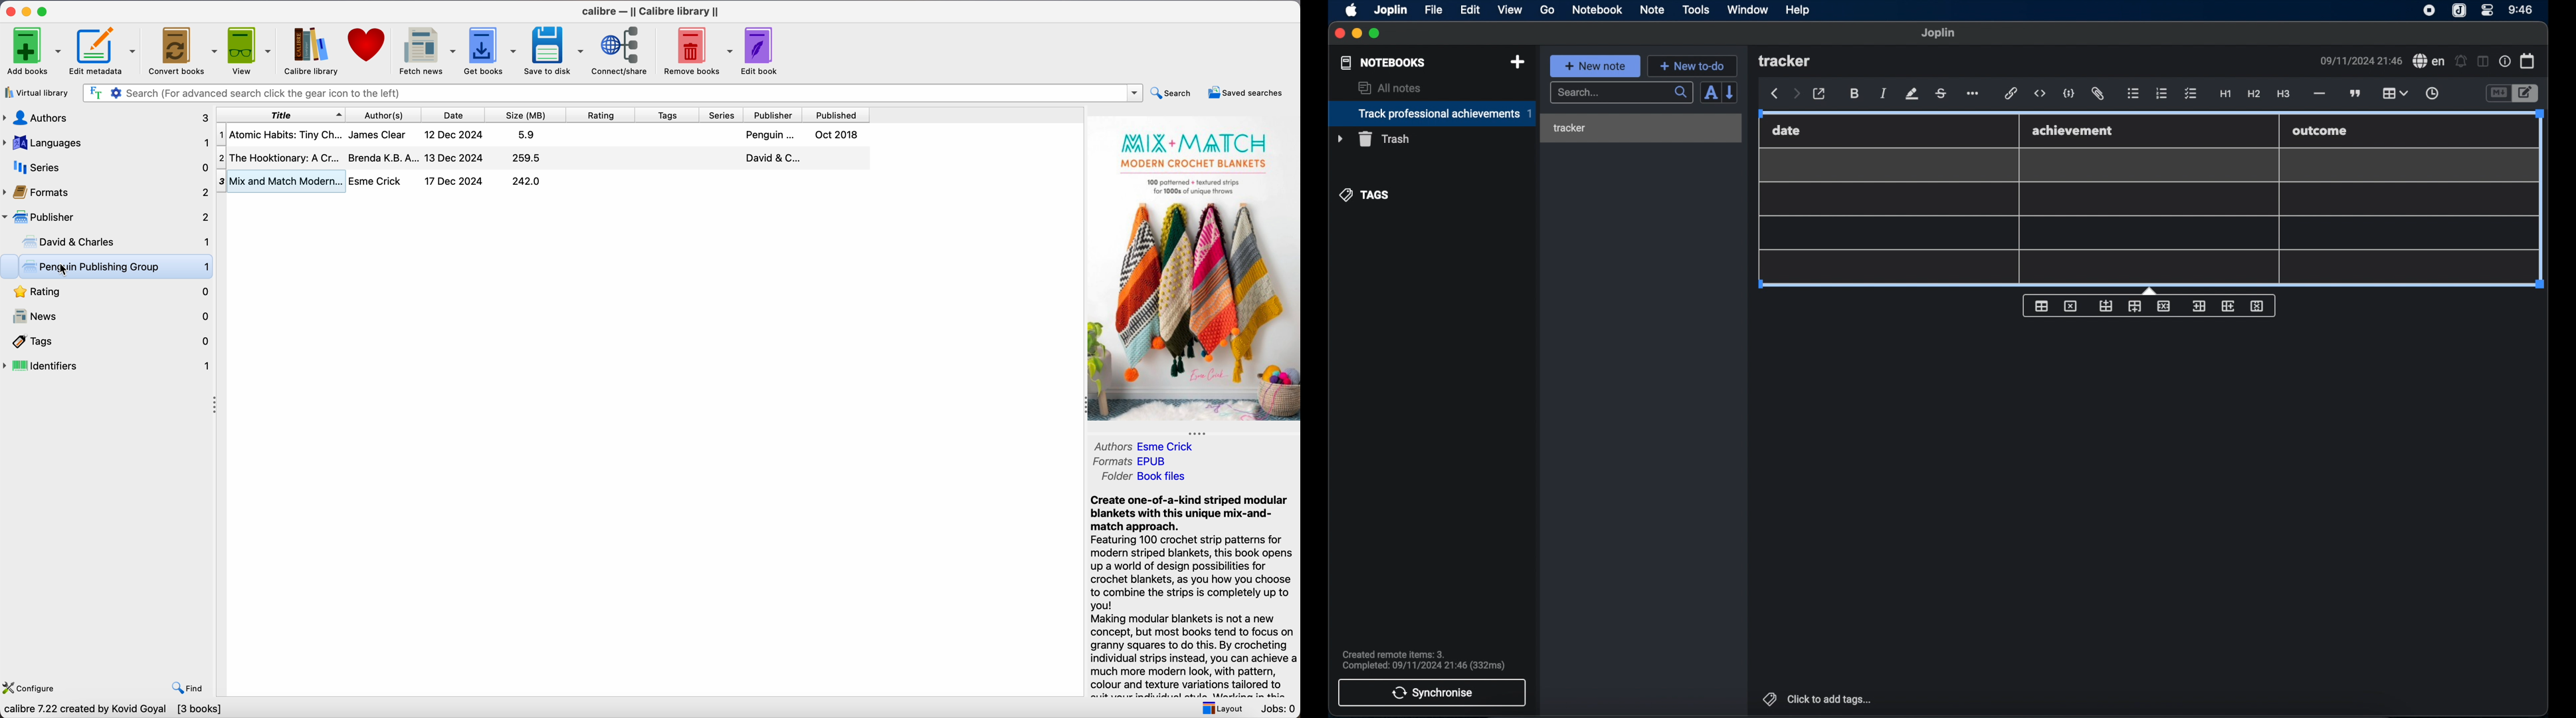 This screenshot has height=728, width=2576. Describe the element at coordinates (1433, 9) in the screenshot. I see `file` at that location.